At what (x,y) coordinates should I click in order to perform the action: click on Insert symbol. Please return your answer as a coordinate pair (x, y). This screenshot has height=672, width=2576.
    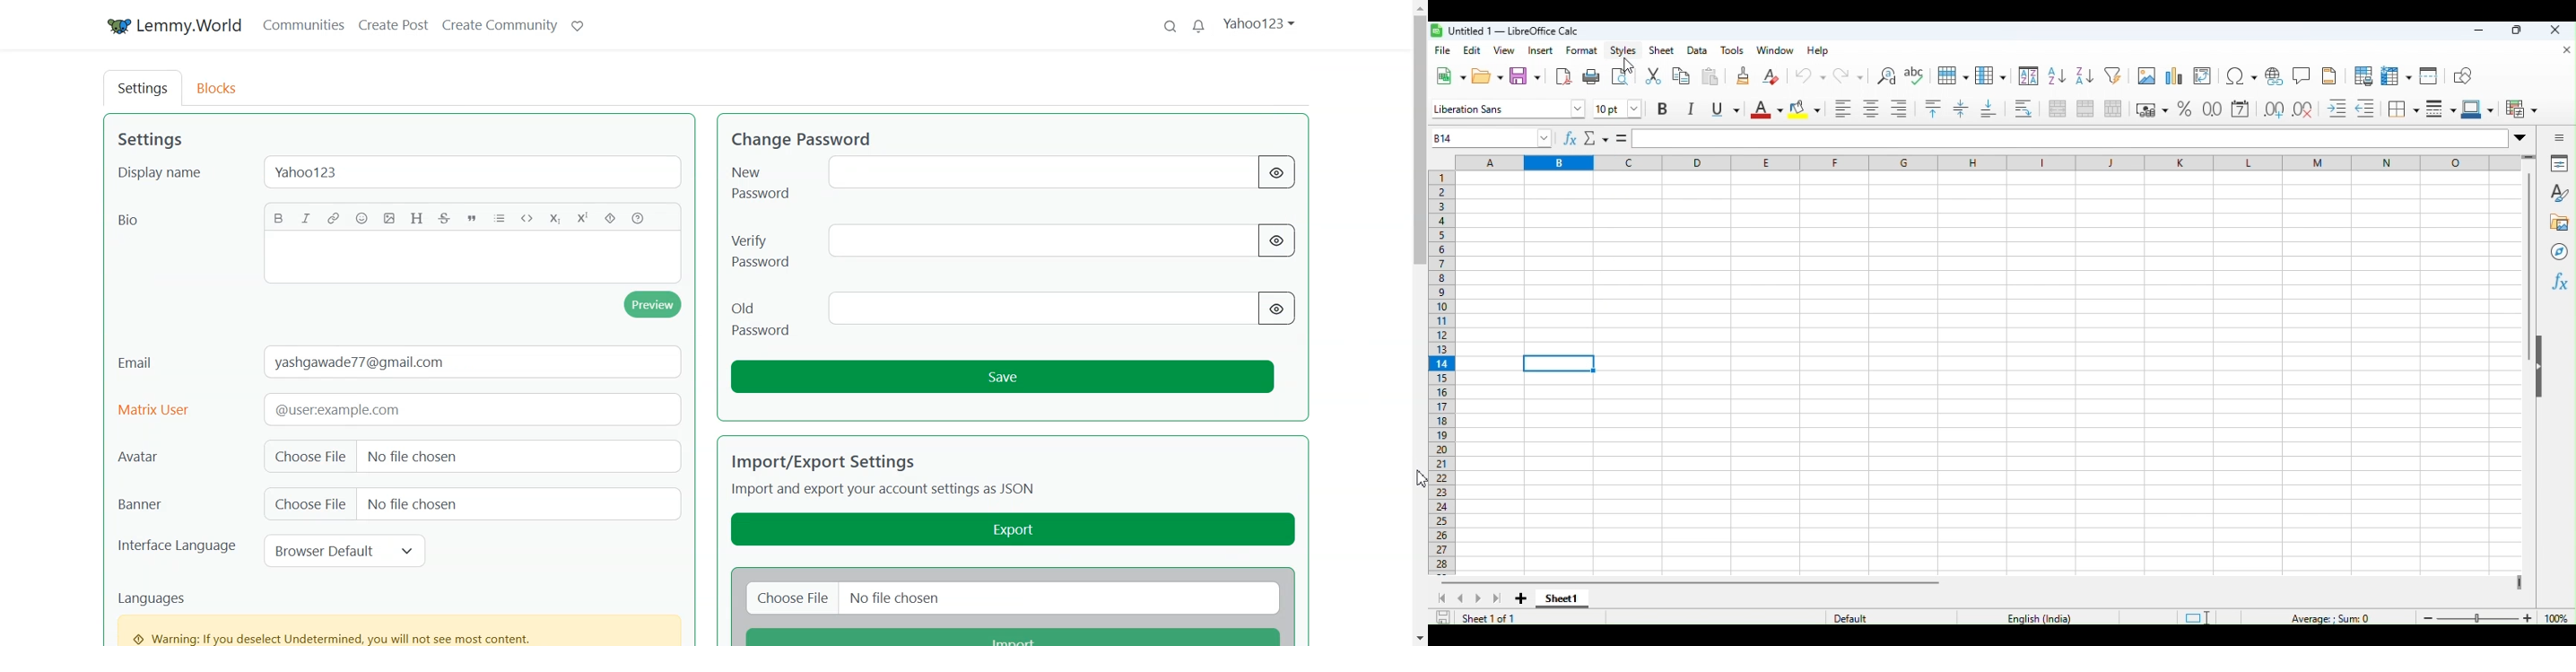
    Looking at the image, I should click on (2240, 76).